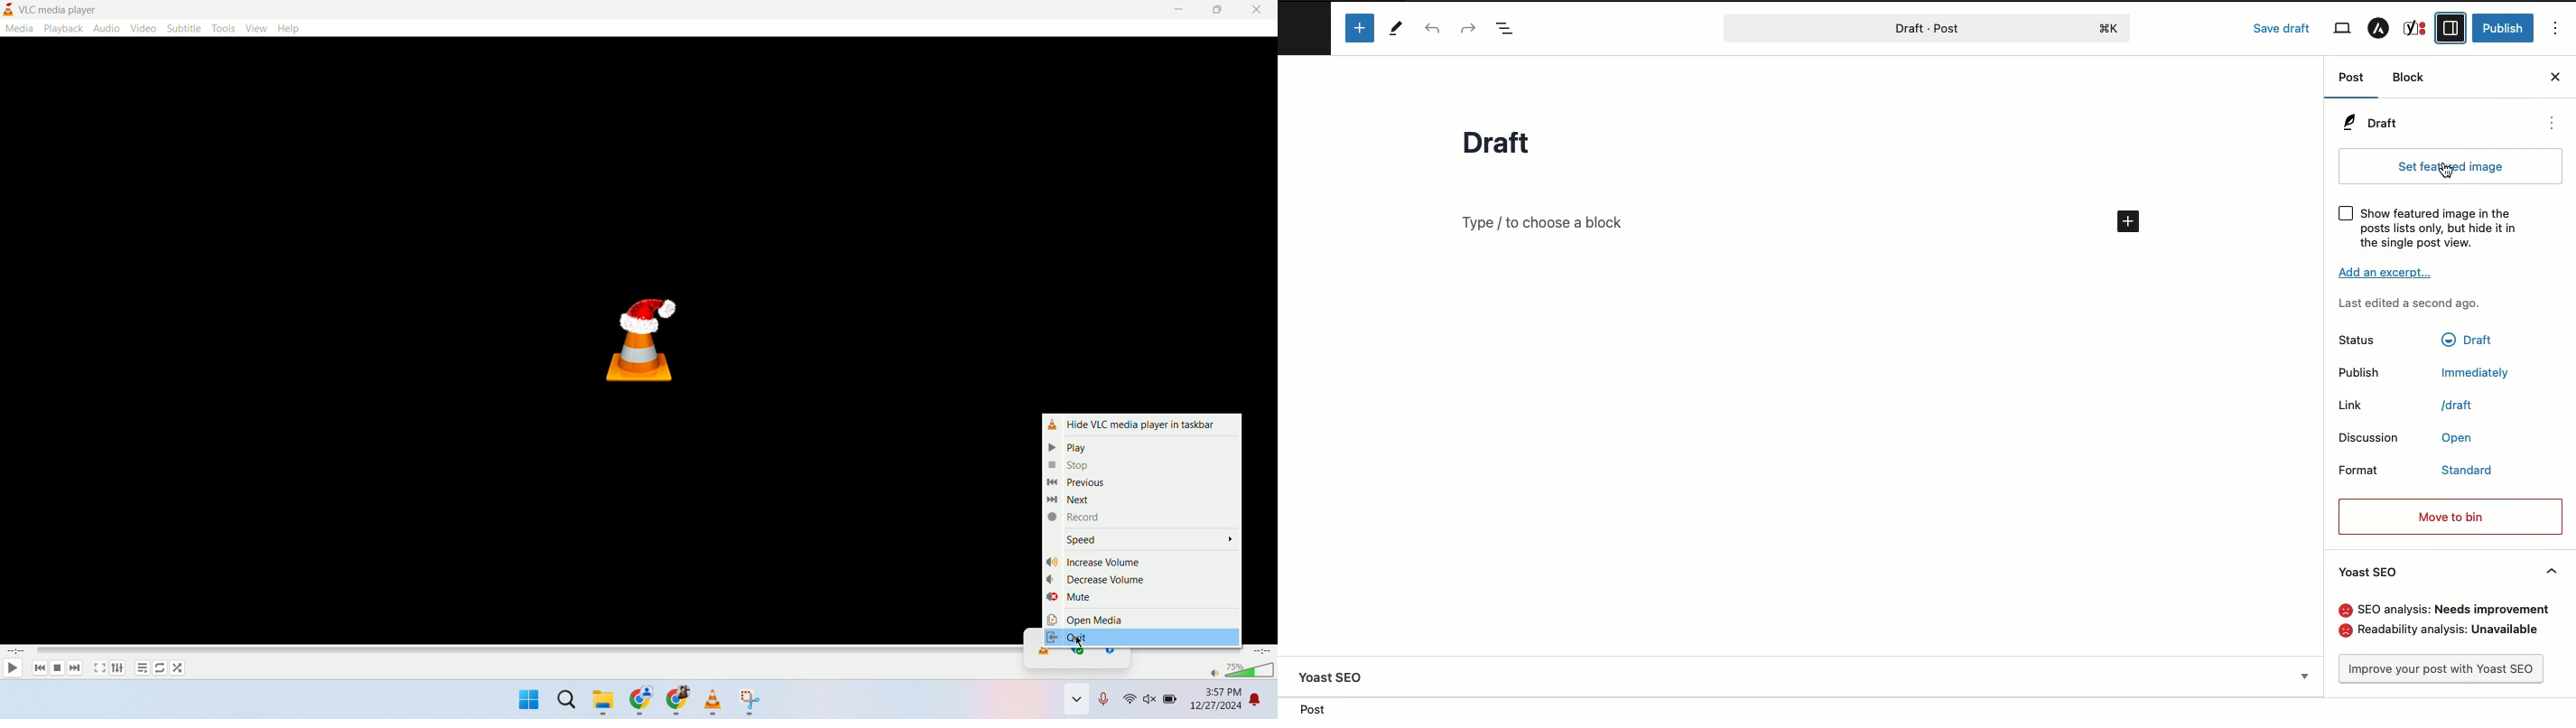 This screenshot has height=728, width=2576. What do you see at coordinates (116, 668) in the screenshot?
I see `extended settings` at bounding box center [116, 668].